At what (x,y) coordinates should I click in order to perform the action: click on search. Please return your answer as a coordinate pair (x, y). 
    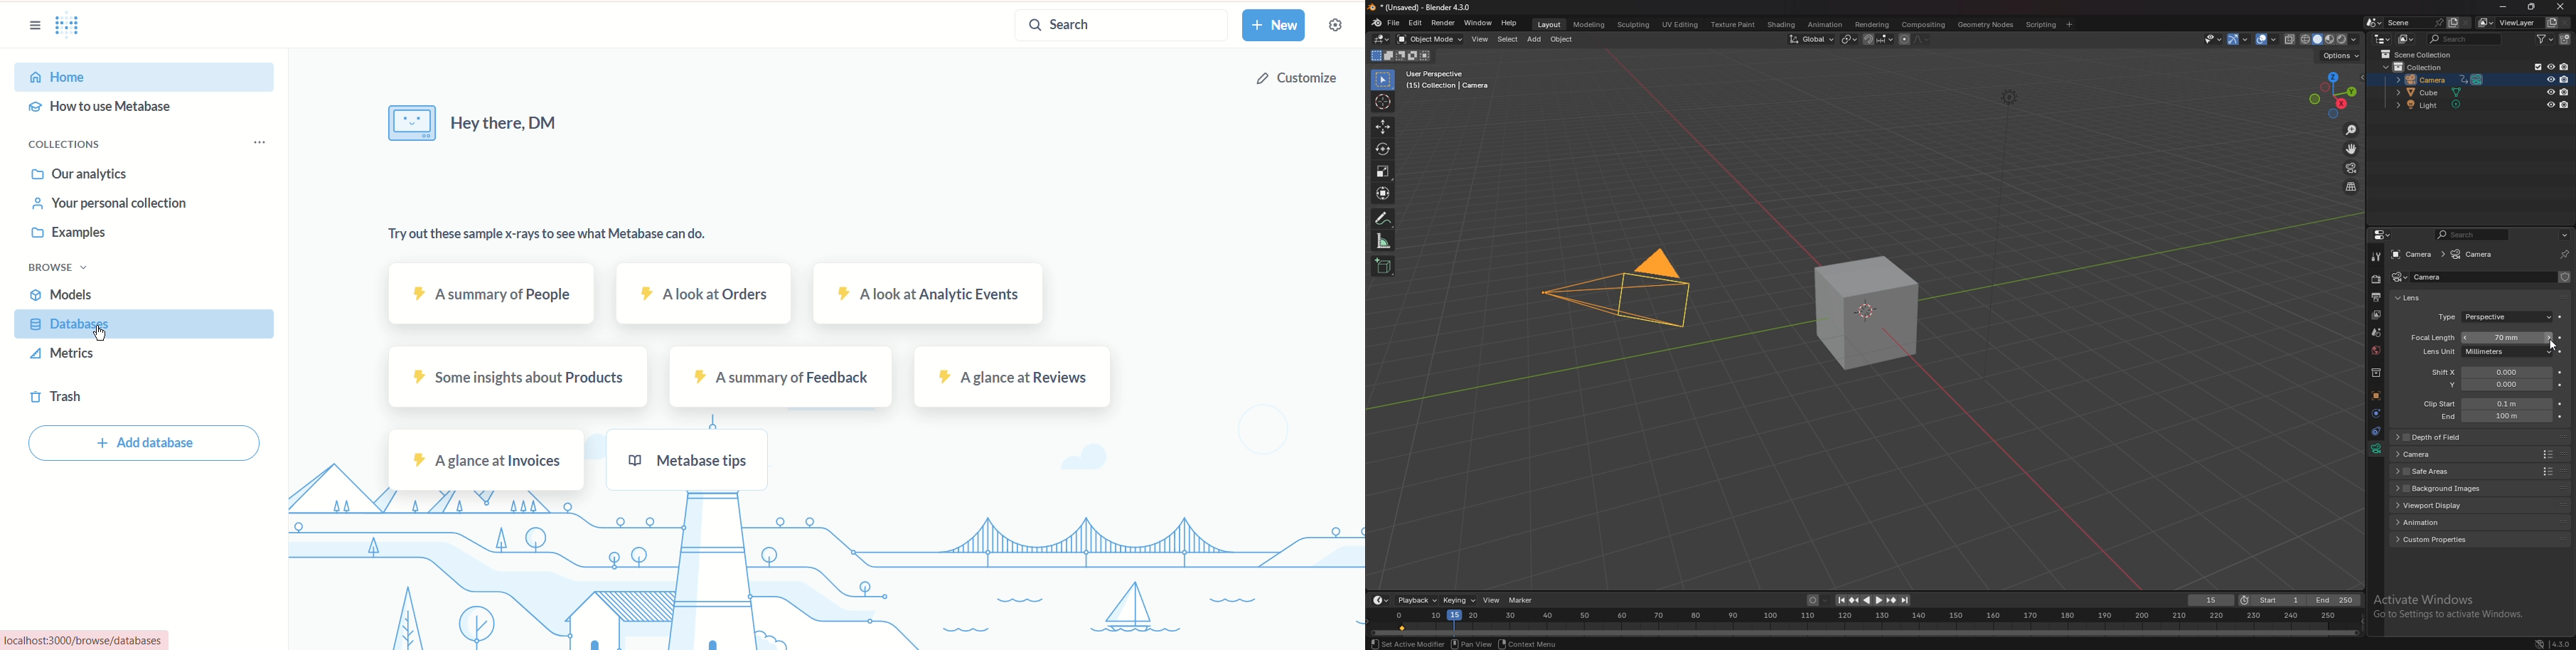
    Looking at the image, I should click on (1119, 27).